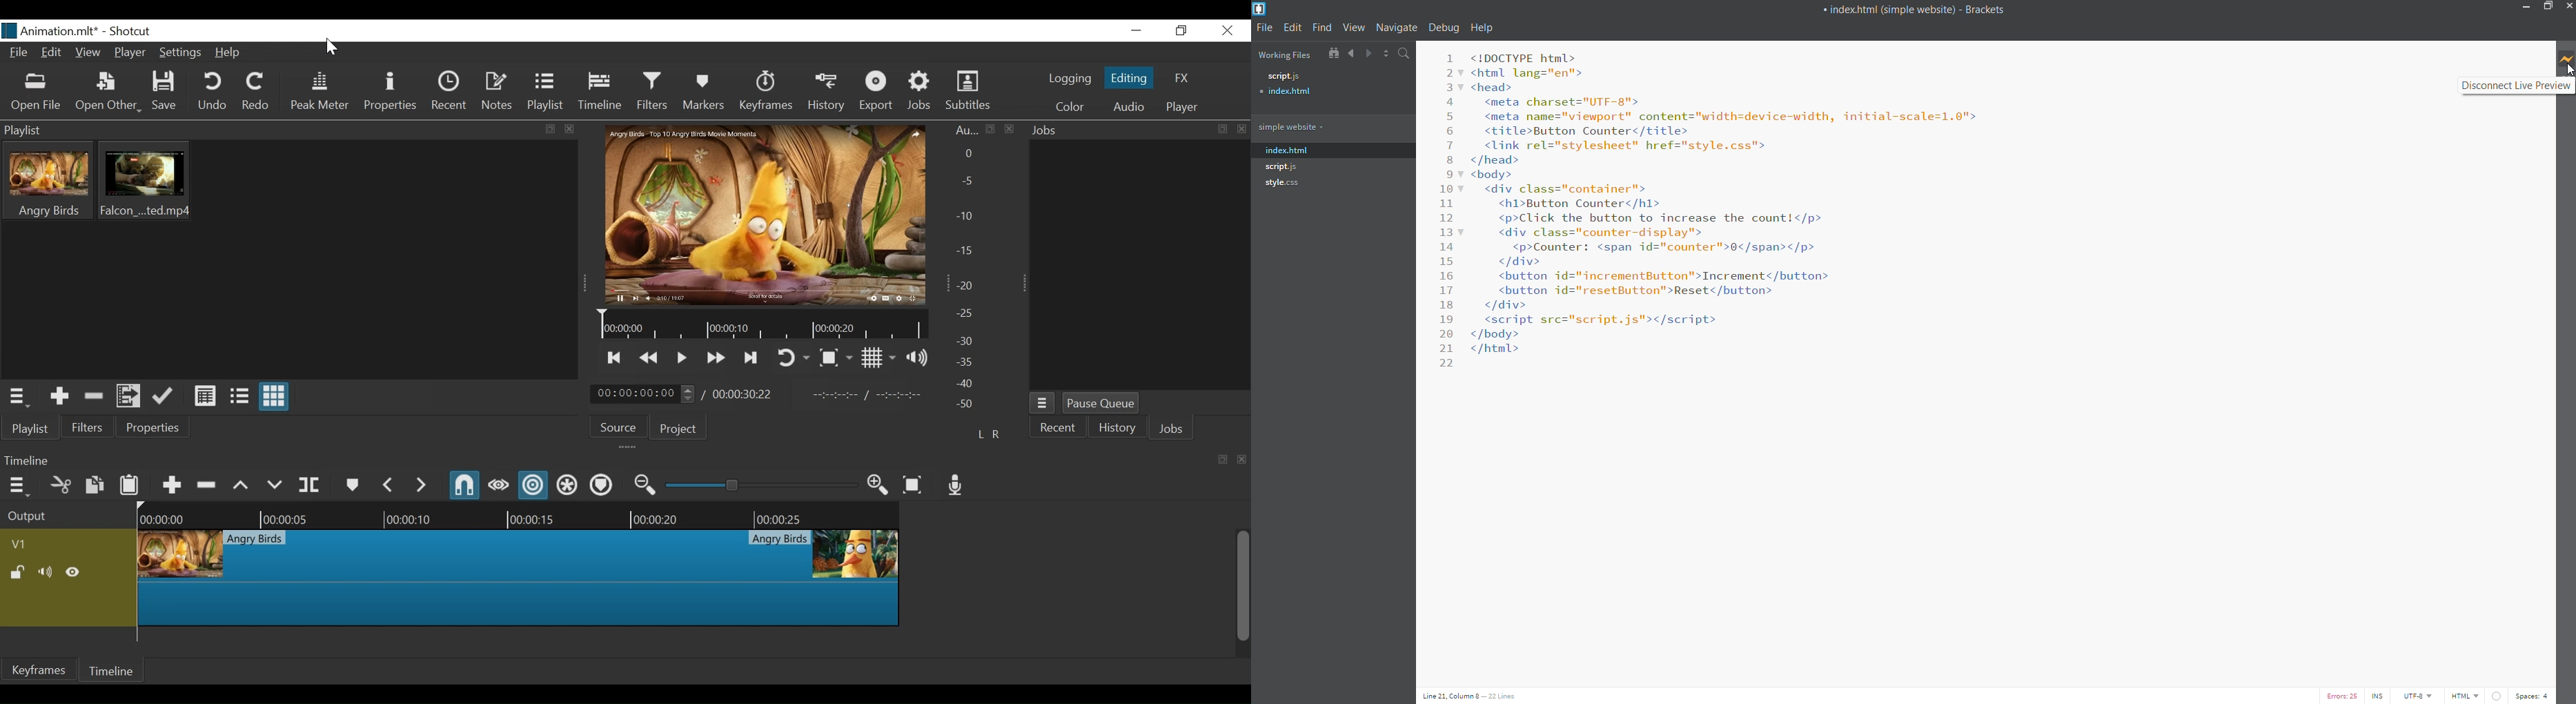 The height and width of the screenshot is (728, 2576). I want to click on file, so click(1267, 28).